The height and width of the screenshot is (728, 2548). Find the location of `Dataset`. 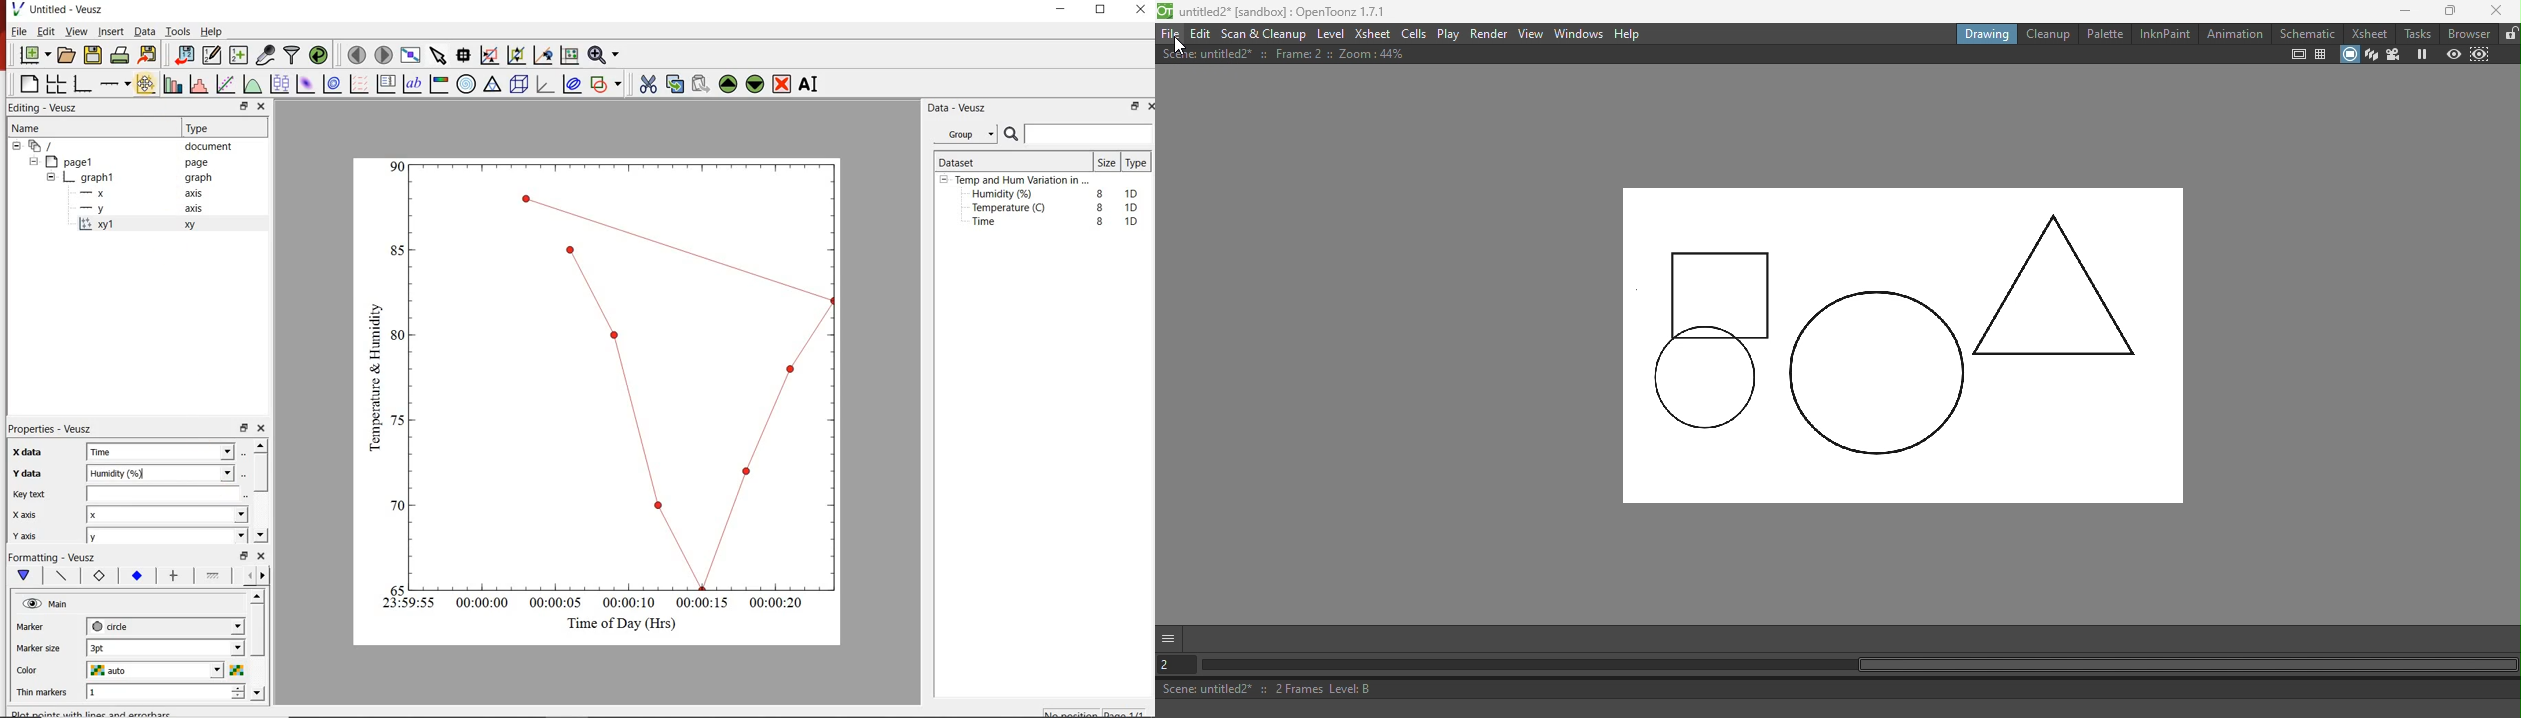

Dataset is located at coordinates (963, 160).